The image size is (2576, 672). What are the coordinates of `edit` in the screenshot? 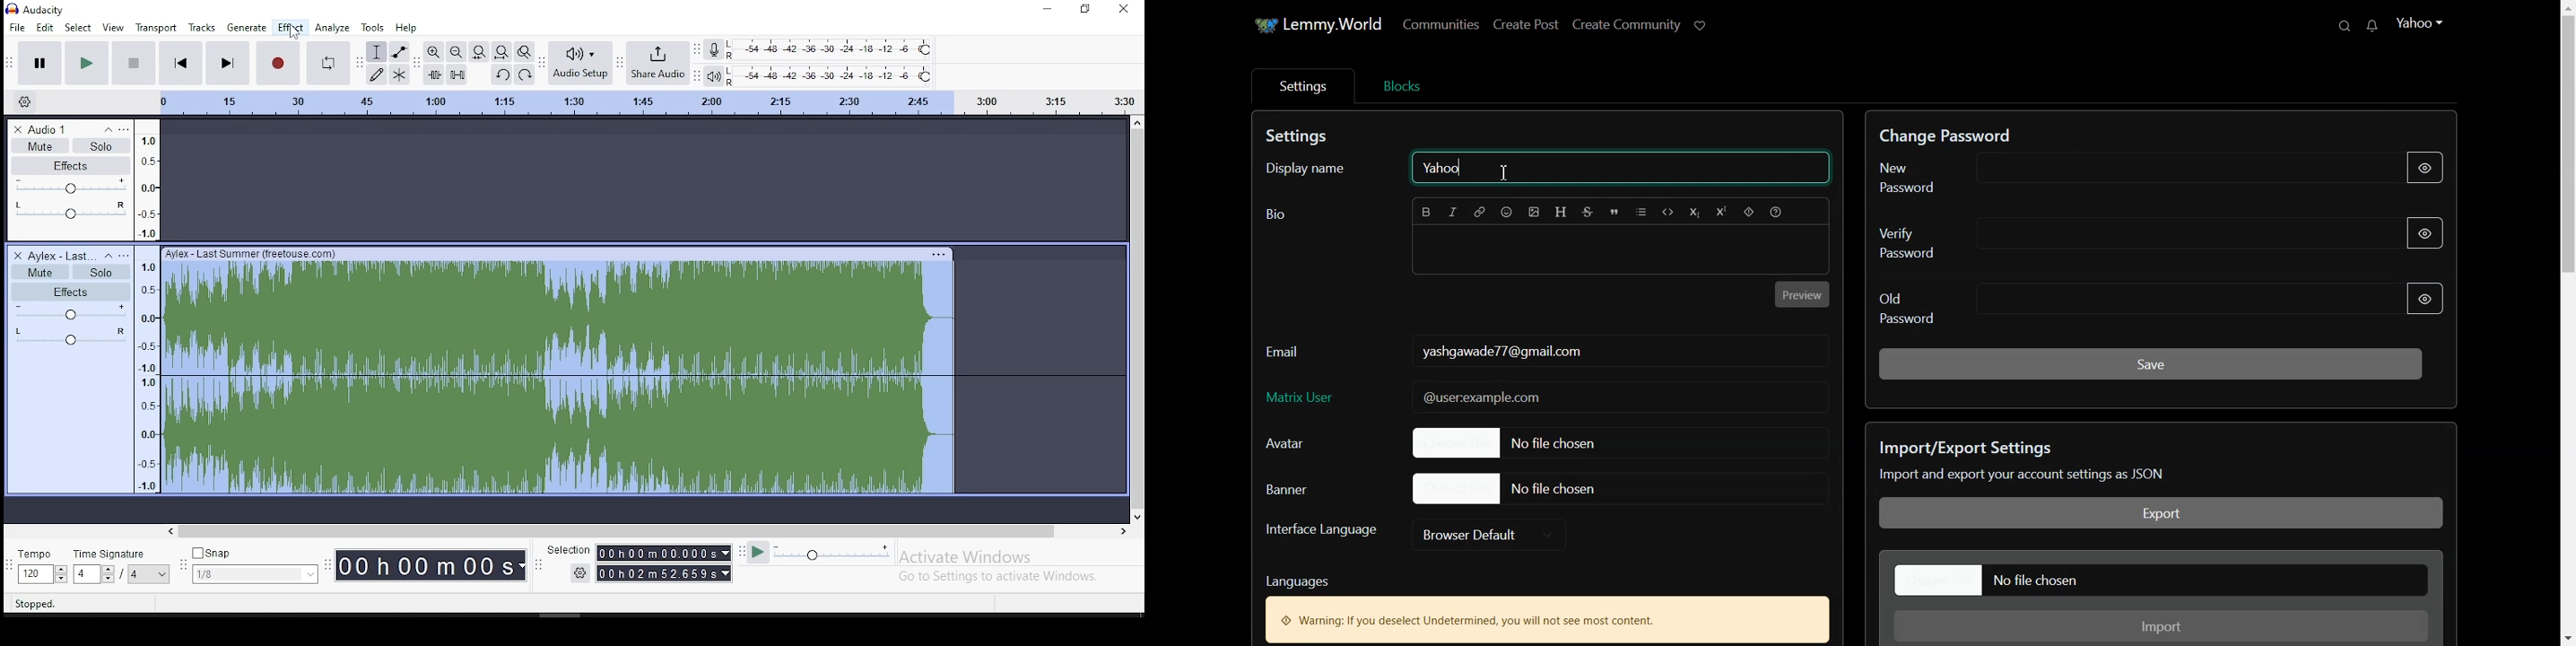 It's located at (44, 27).